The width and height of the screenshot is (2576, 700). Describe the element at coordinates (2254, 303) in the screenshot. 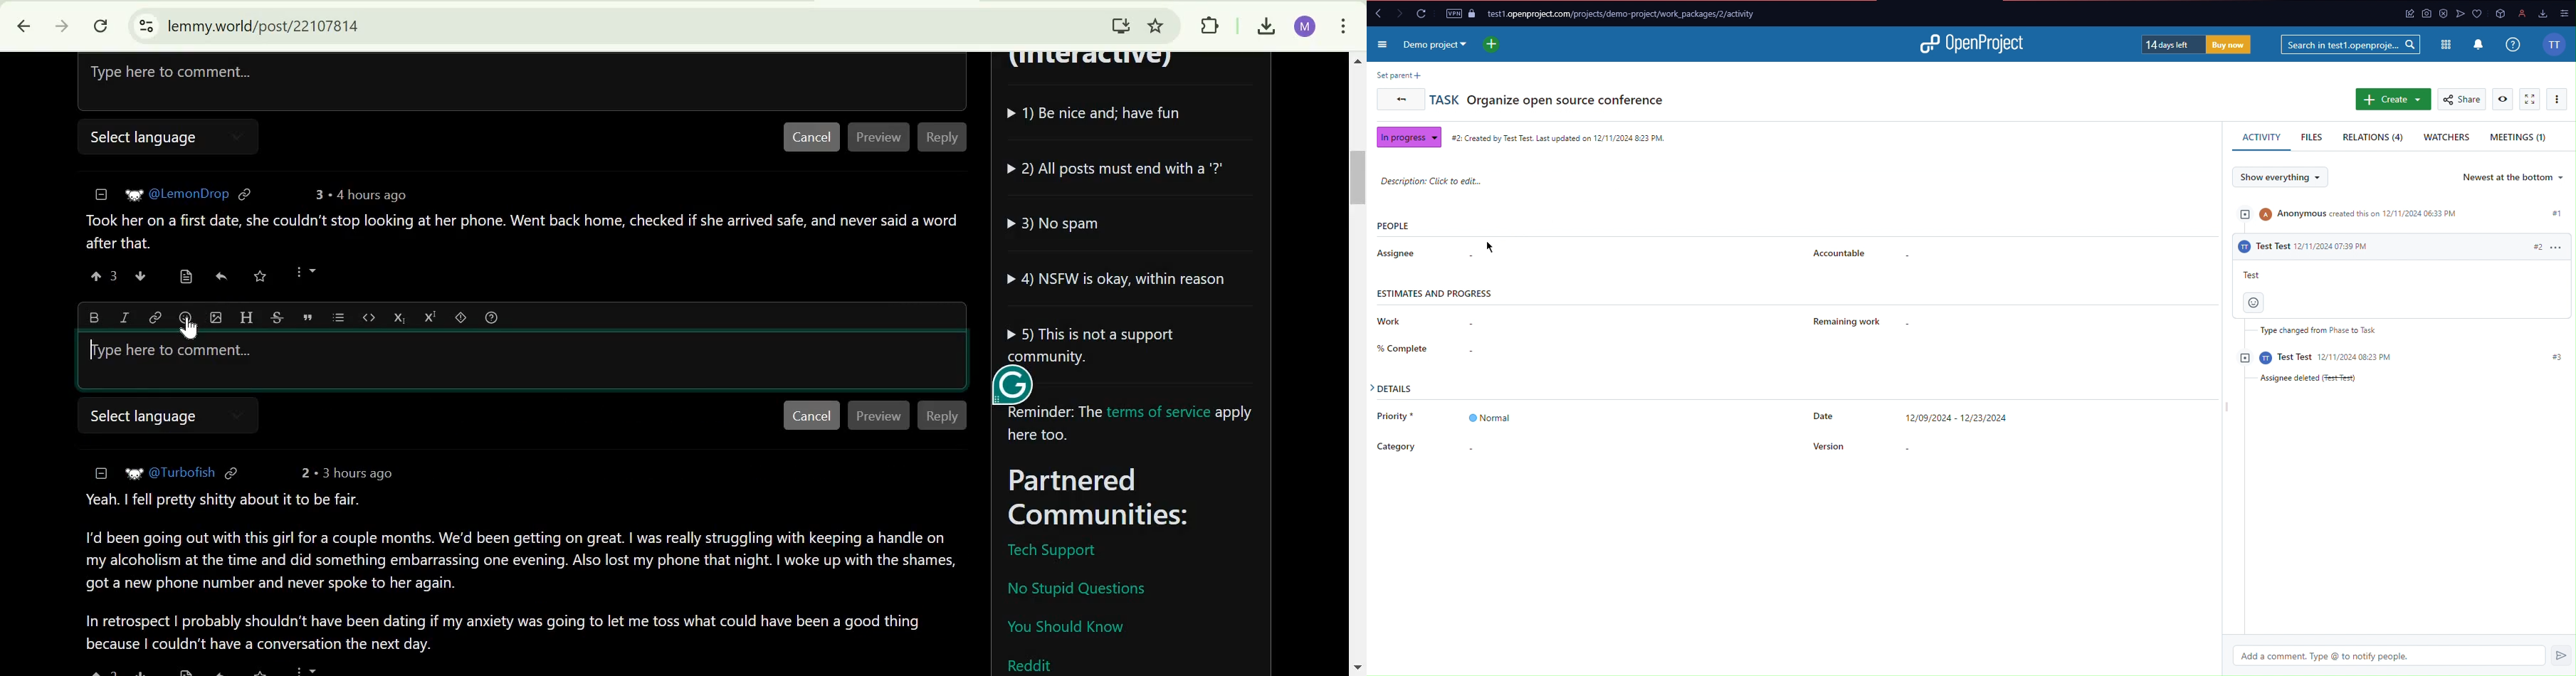

I see `Emoji button` at that location.